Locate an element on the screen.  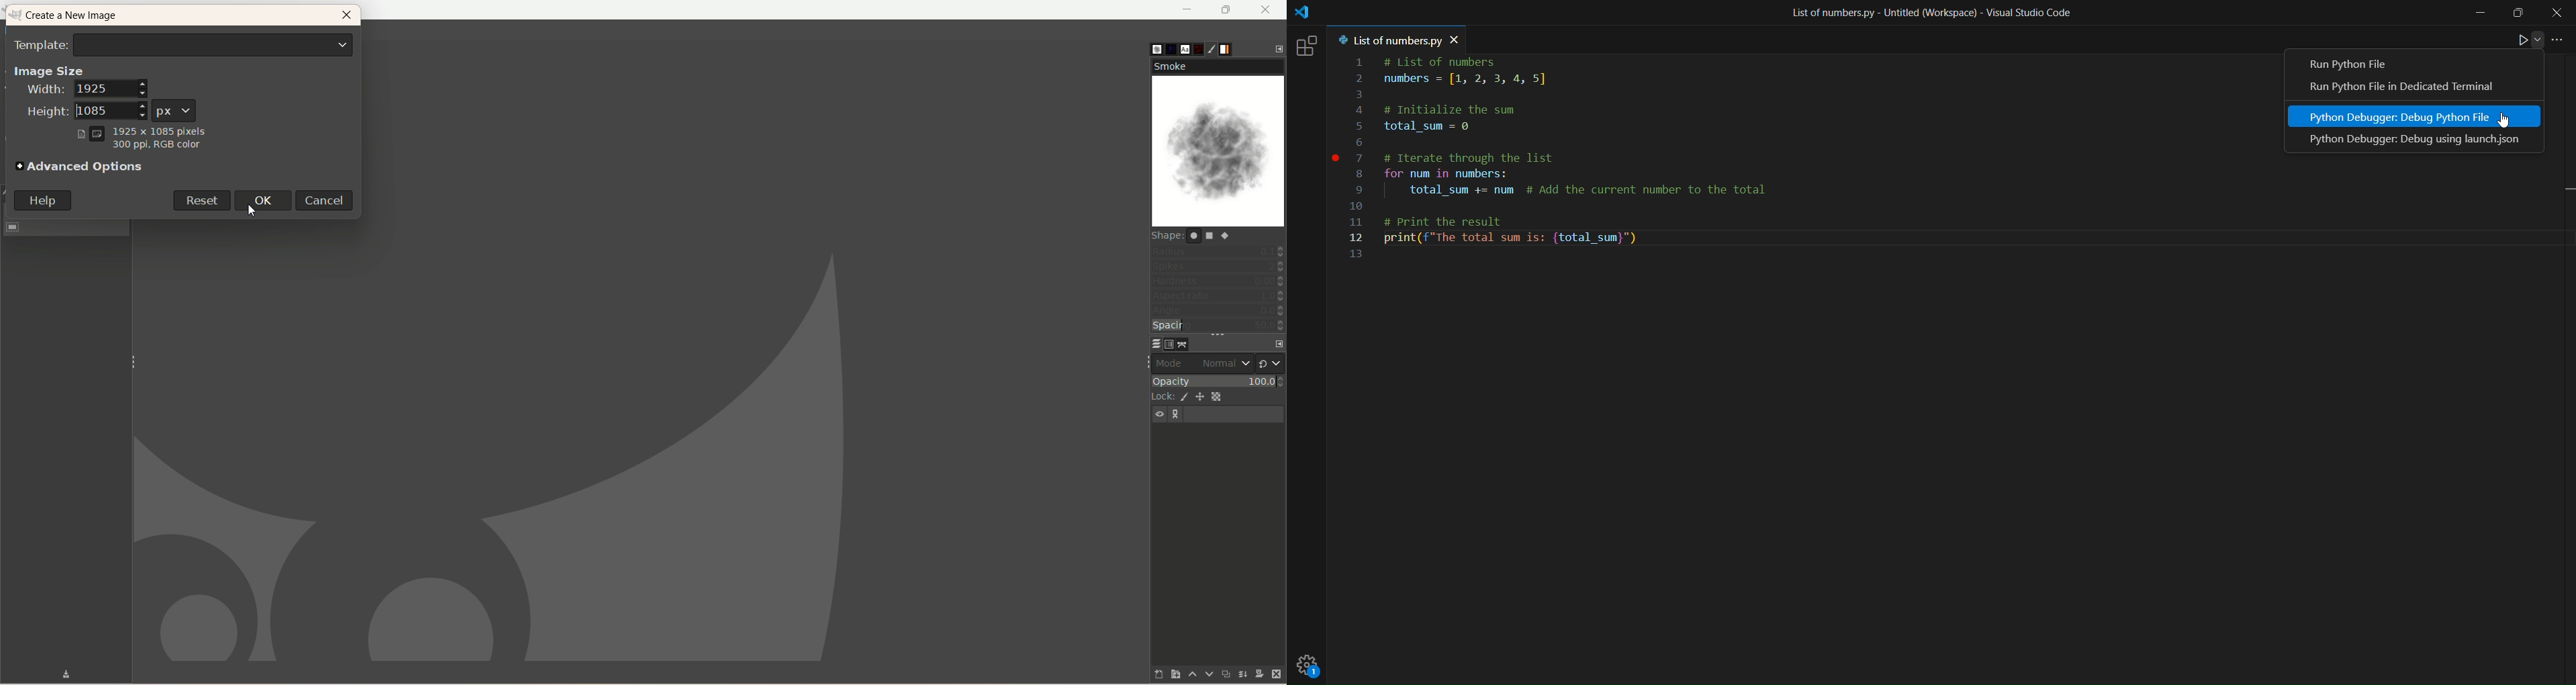
maximize is located at coordinates (1227, 10).